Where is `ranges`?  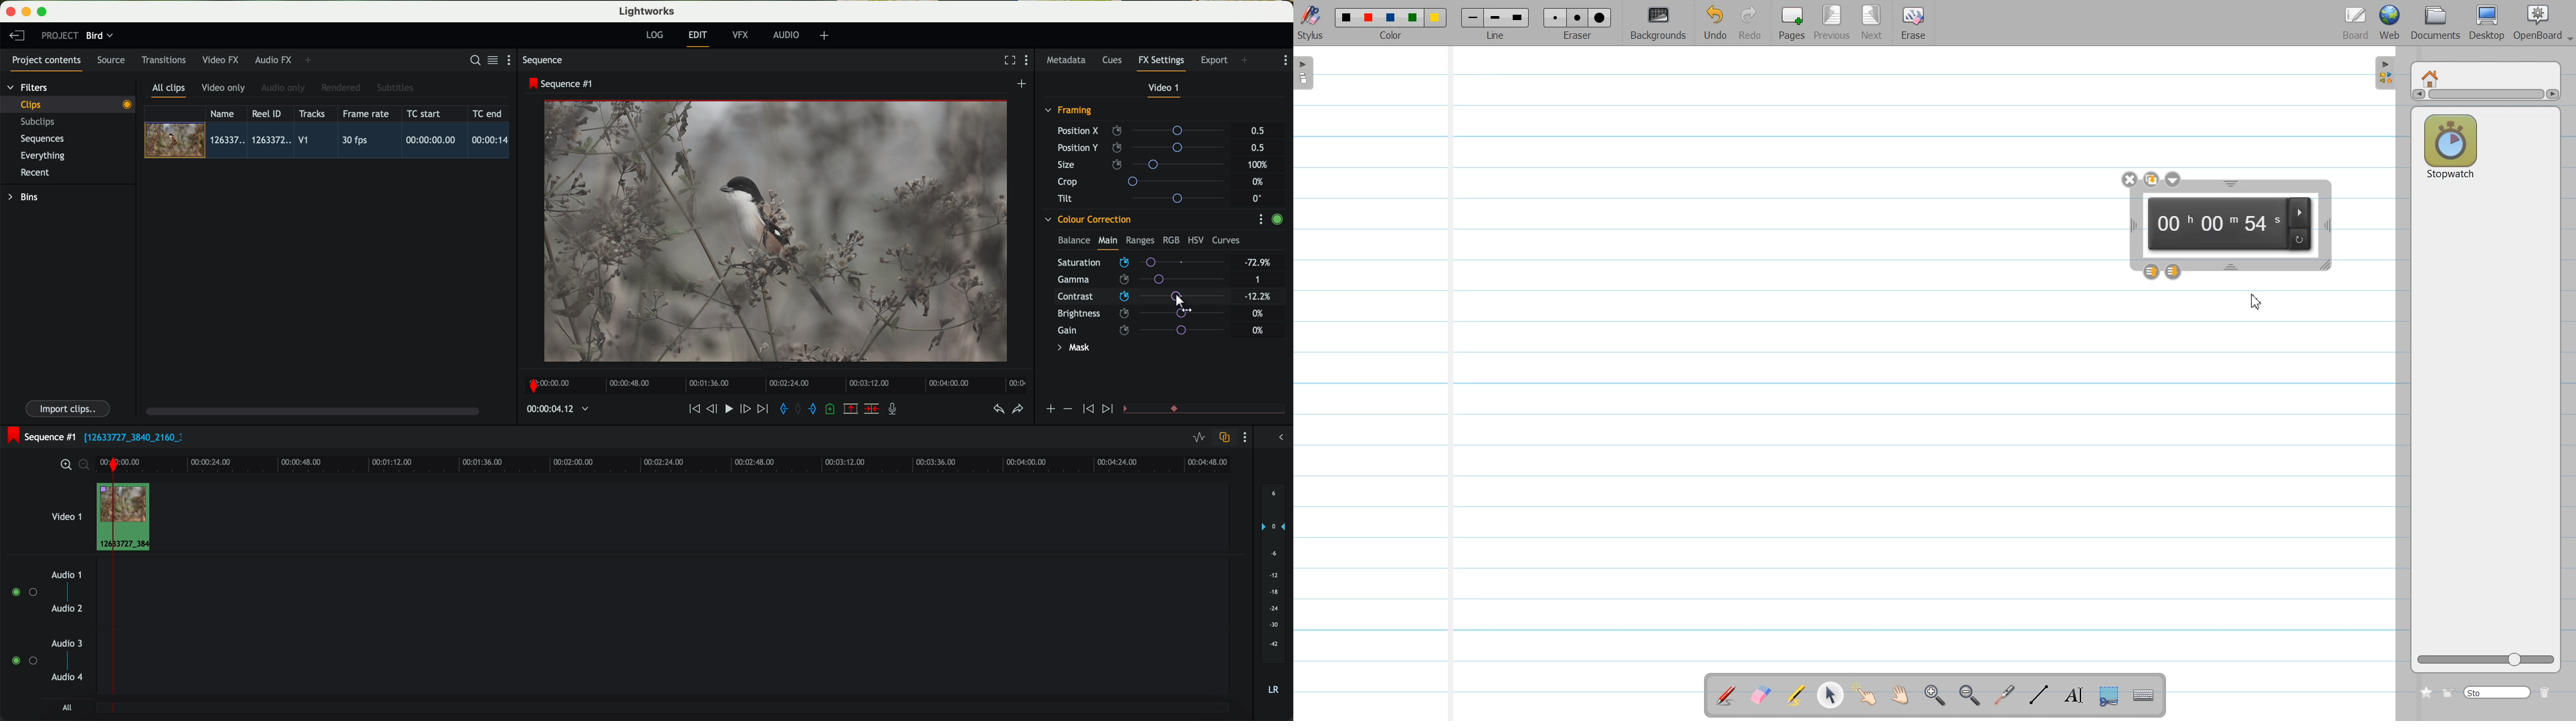
ranges is located at coordinates (1140, 240).